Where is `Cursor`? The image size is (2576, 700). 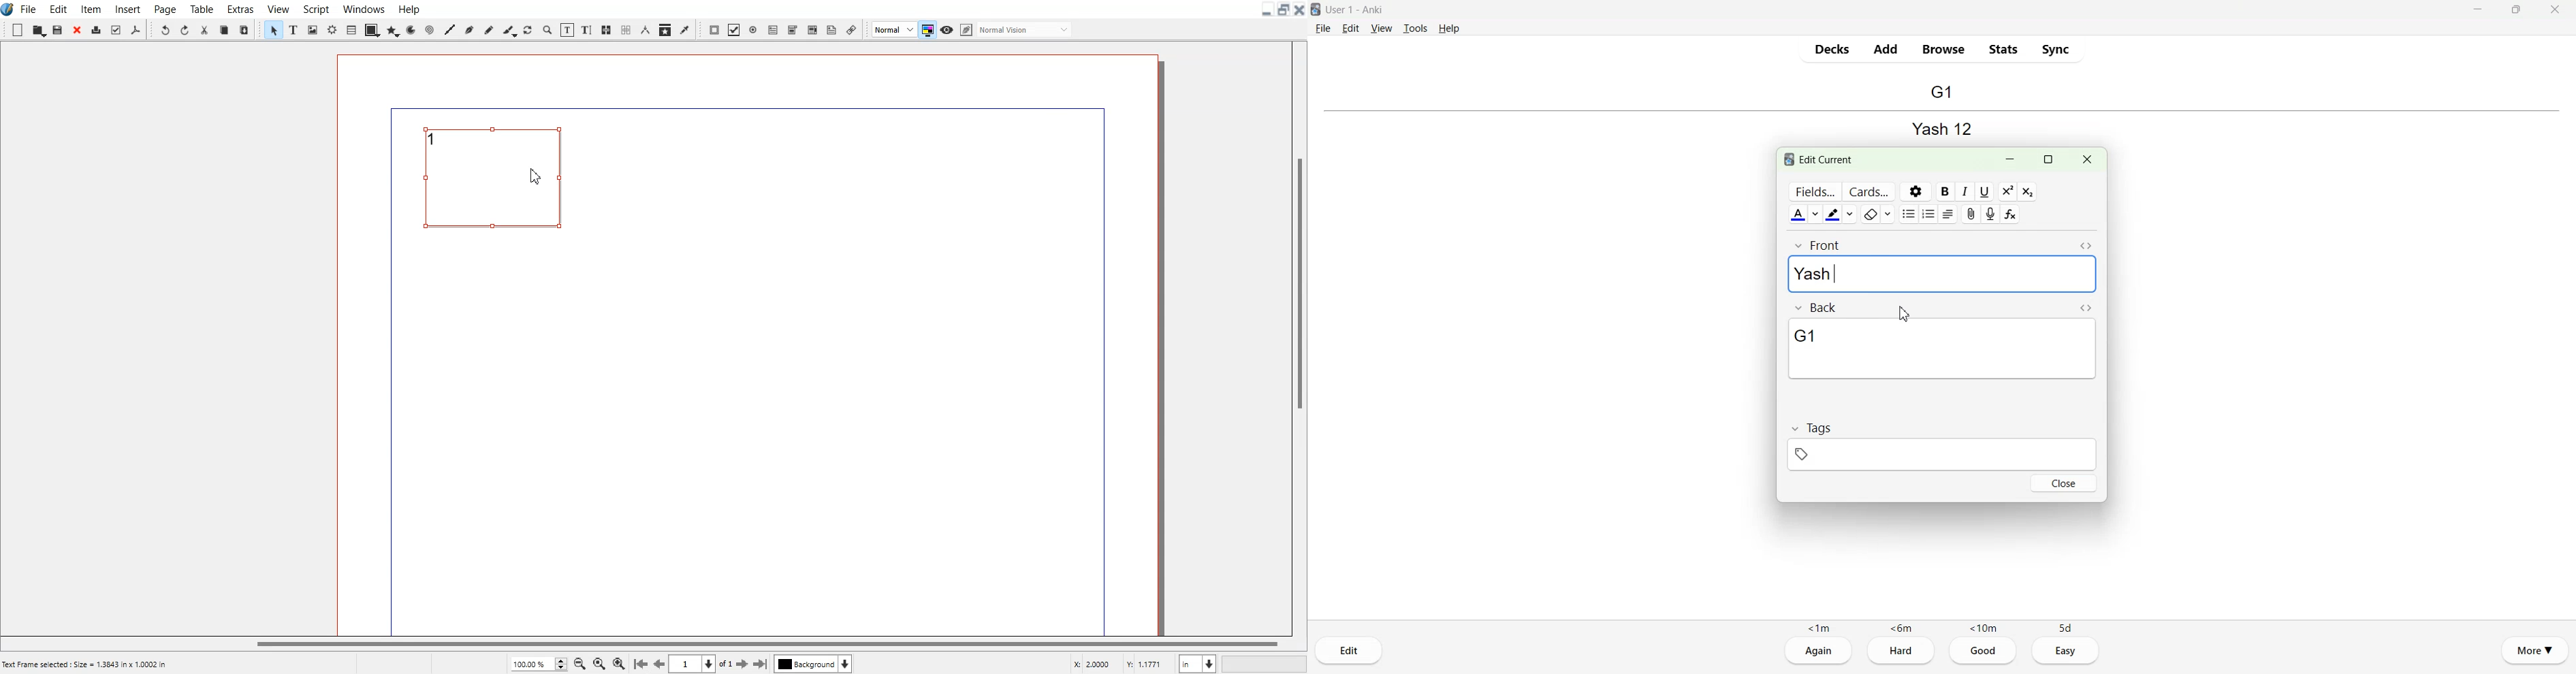 Cursor is located at coordinates (1904, 315).